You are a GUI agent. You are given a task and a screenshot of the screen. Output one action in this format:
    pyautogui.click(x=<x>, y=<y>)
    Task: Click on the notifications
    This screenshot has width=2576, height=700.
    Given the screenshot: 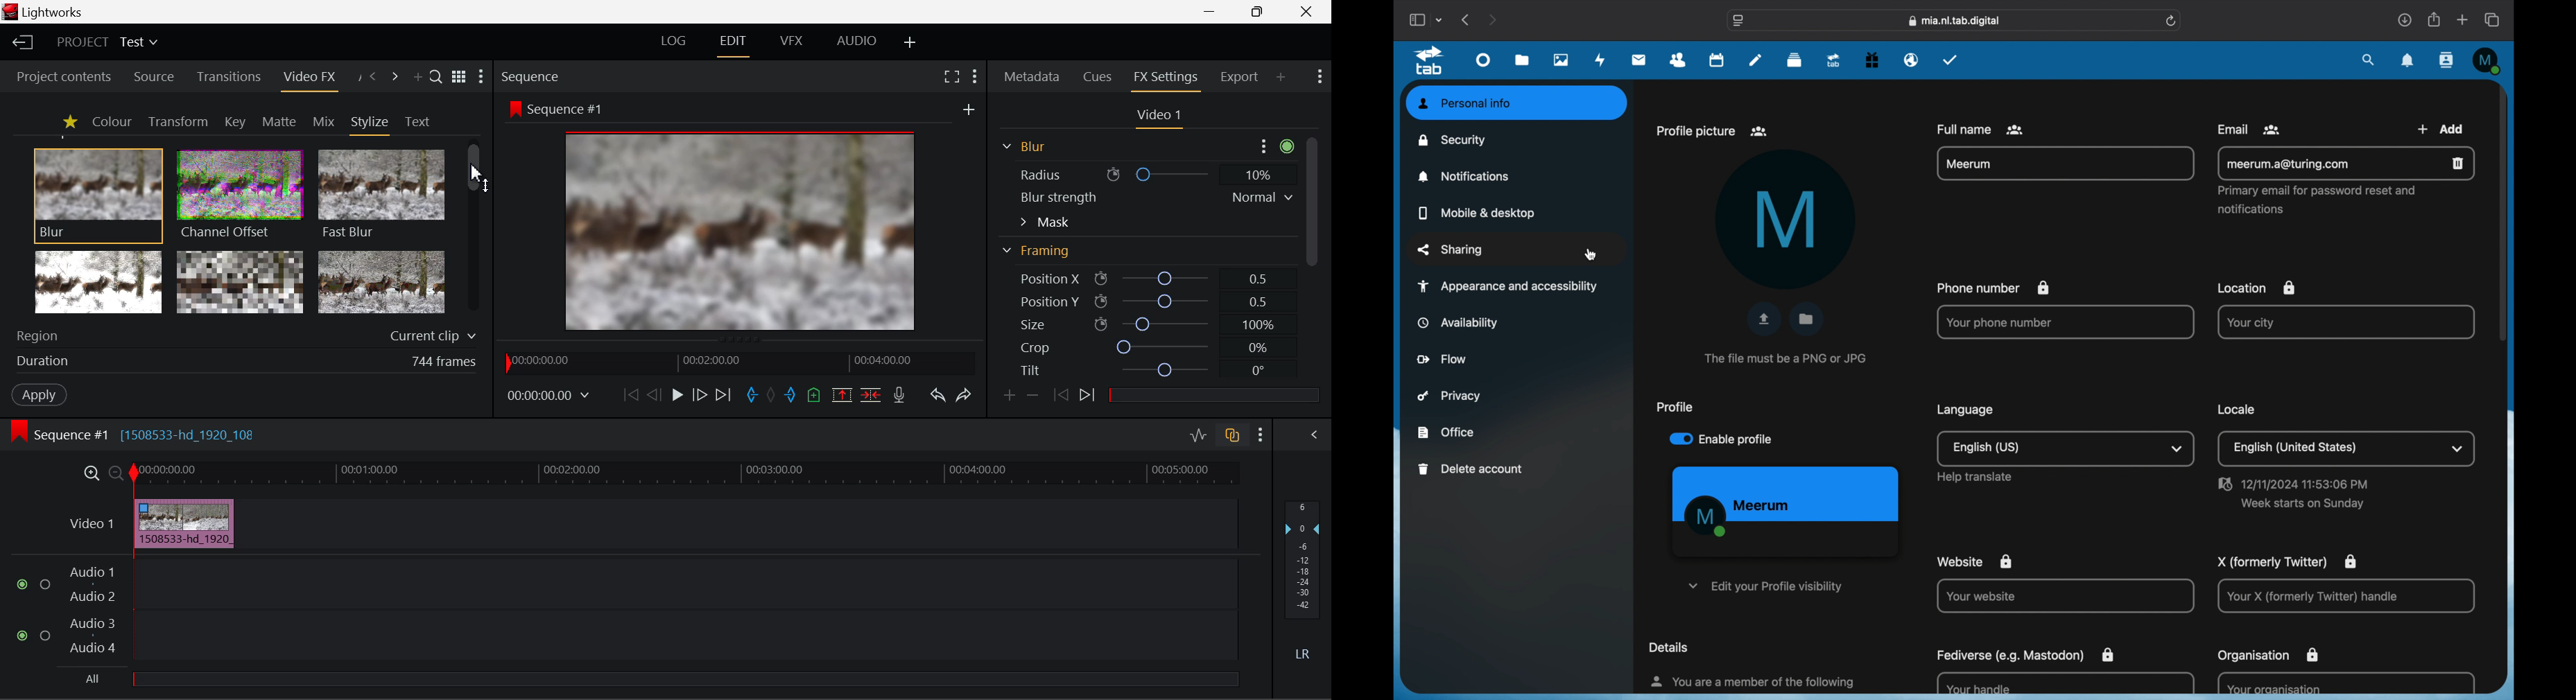 What is the action you would take?
    pyautogui.click(x=1465, y=176)
    